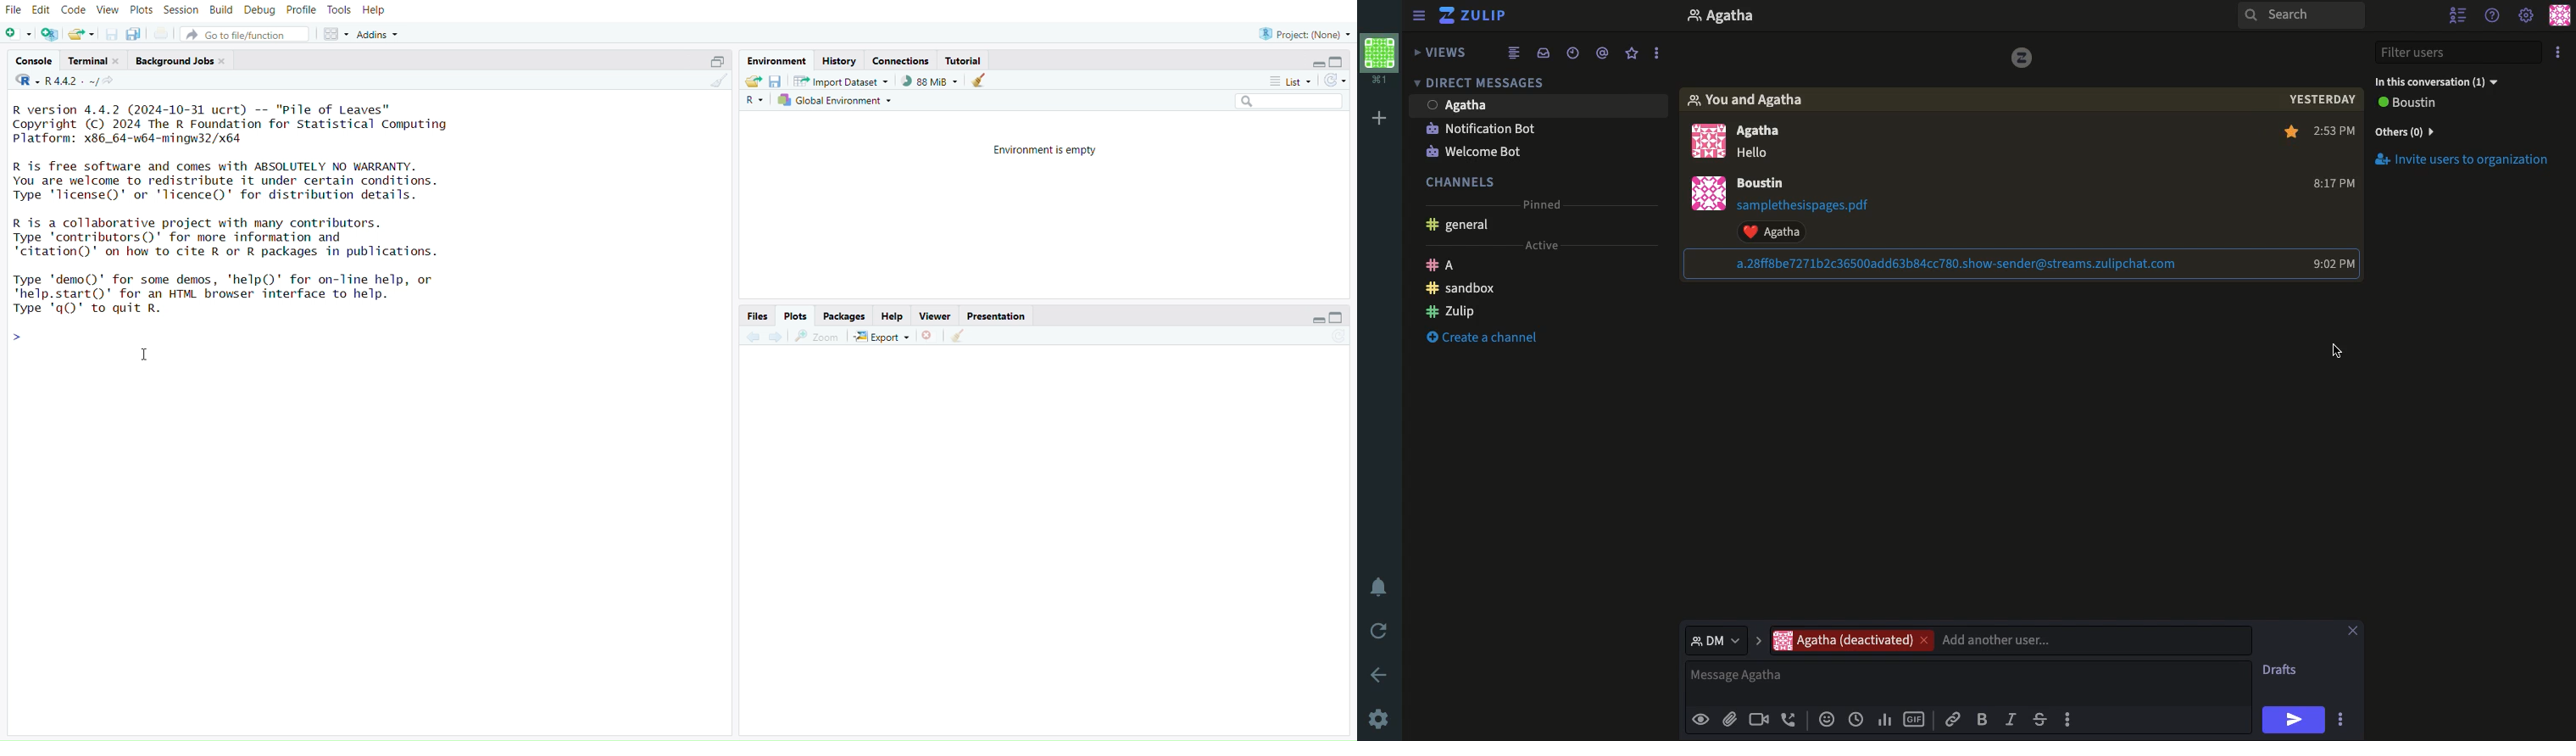  I want to click on clear console, so click(718, 81).